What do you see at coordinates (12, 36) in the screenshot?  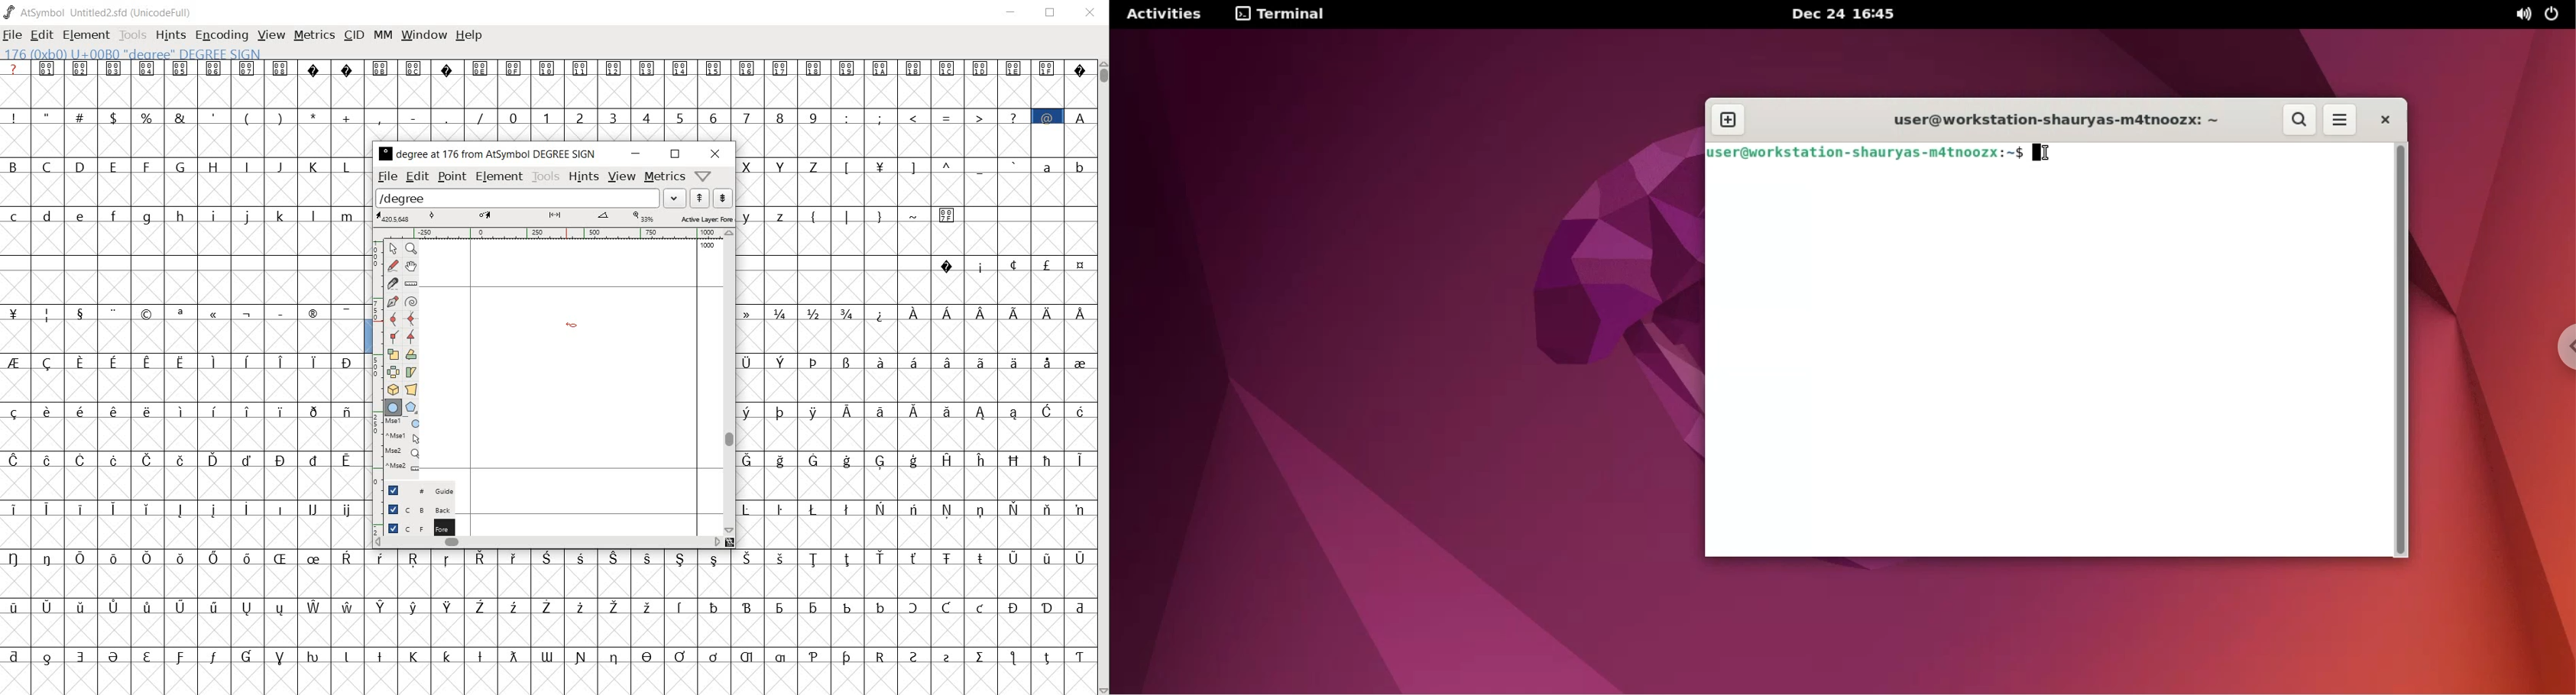 I see `file` at bounding box center [12, 36].